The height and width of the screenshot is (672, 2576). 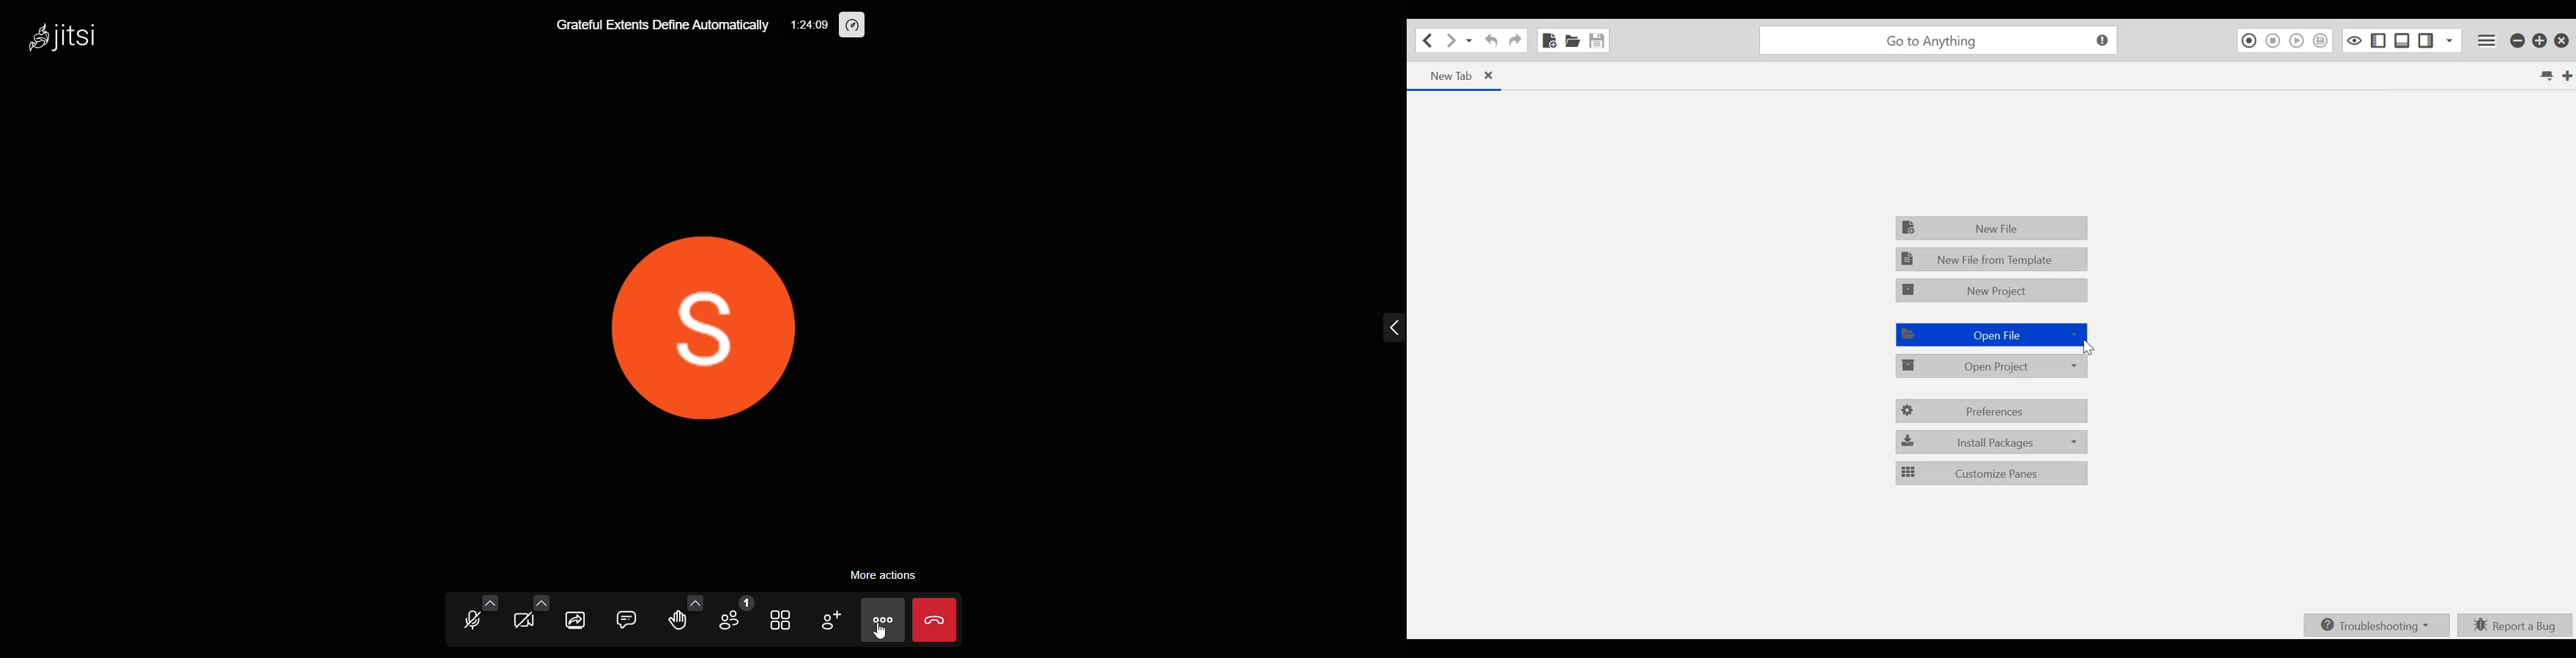 What do you see at coordinates (540, 602) in the screenshot?
I see `video setting` at bounding box center [540, 602].